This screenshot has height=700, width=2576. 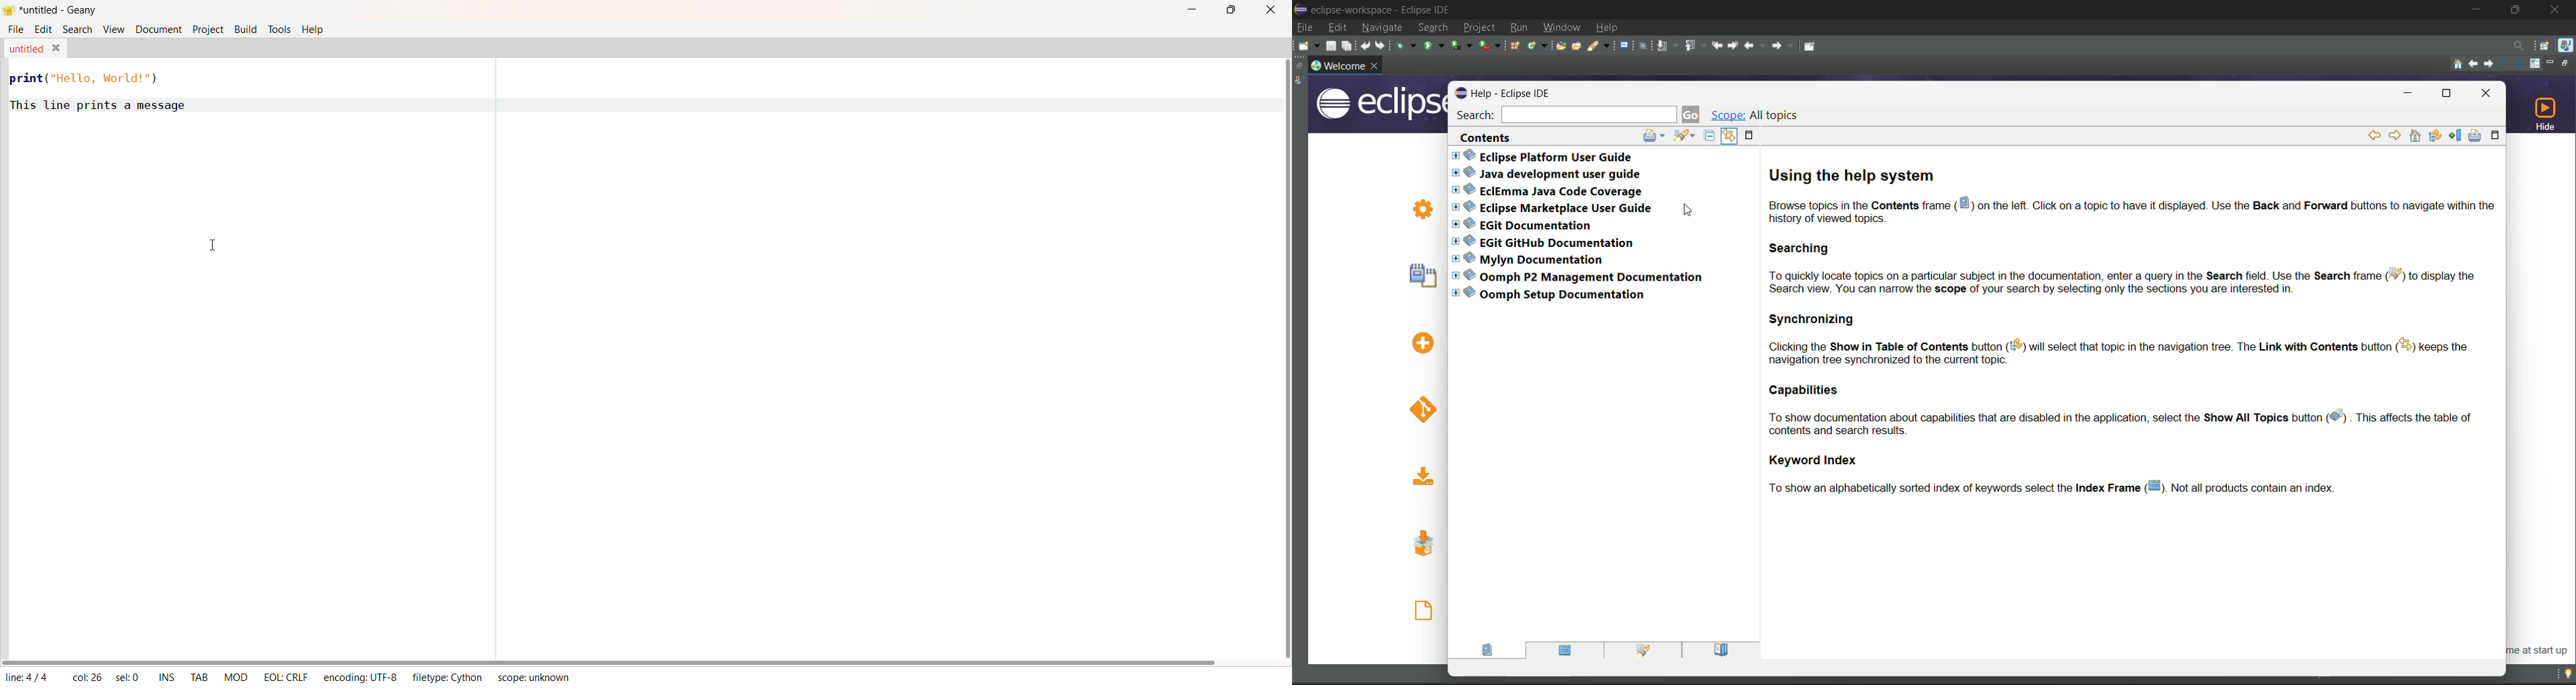 What do you see at coordinates (2518, 12) in the screenshot?
I see `maximize` at bounding box center [2518, 12].